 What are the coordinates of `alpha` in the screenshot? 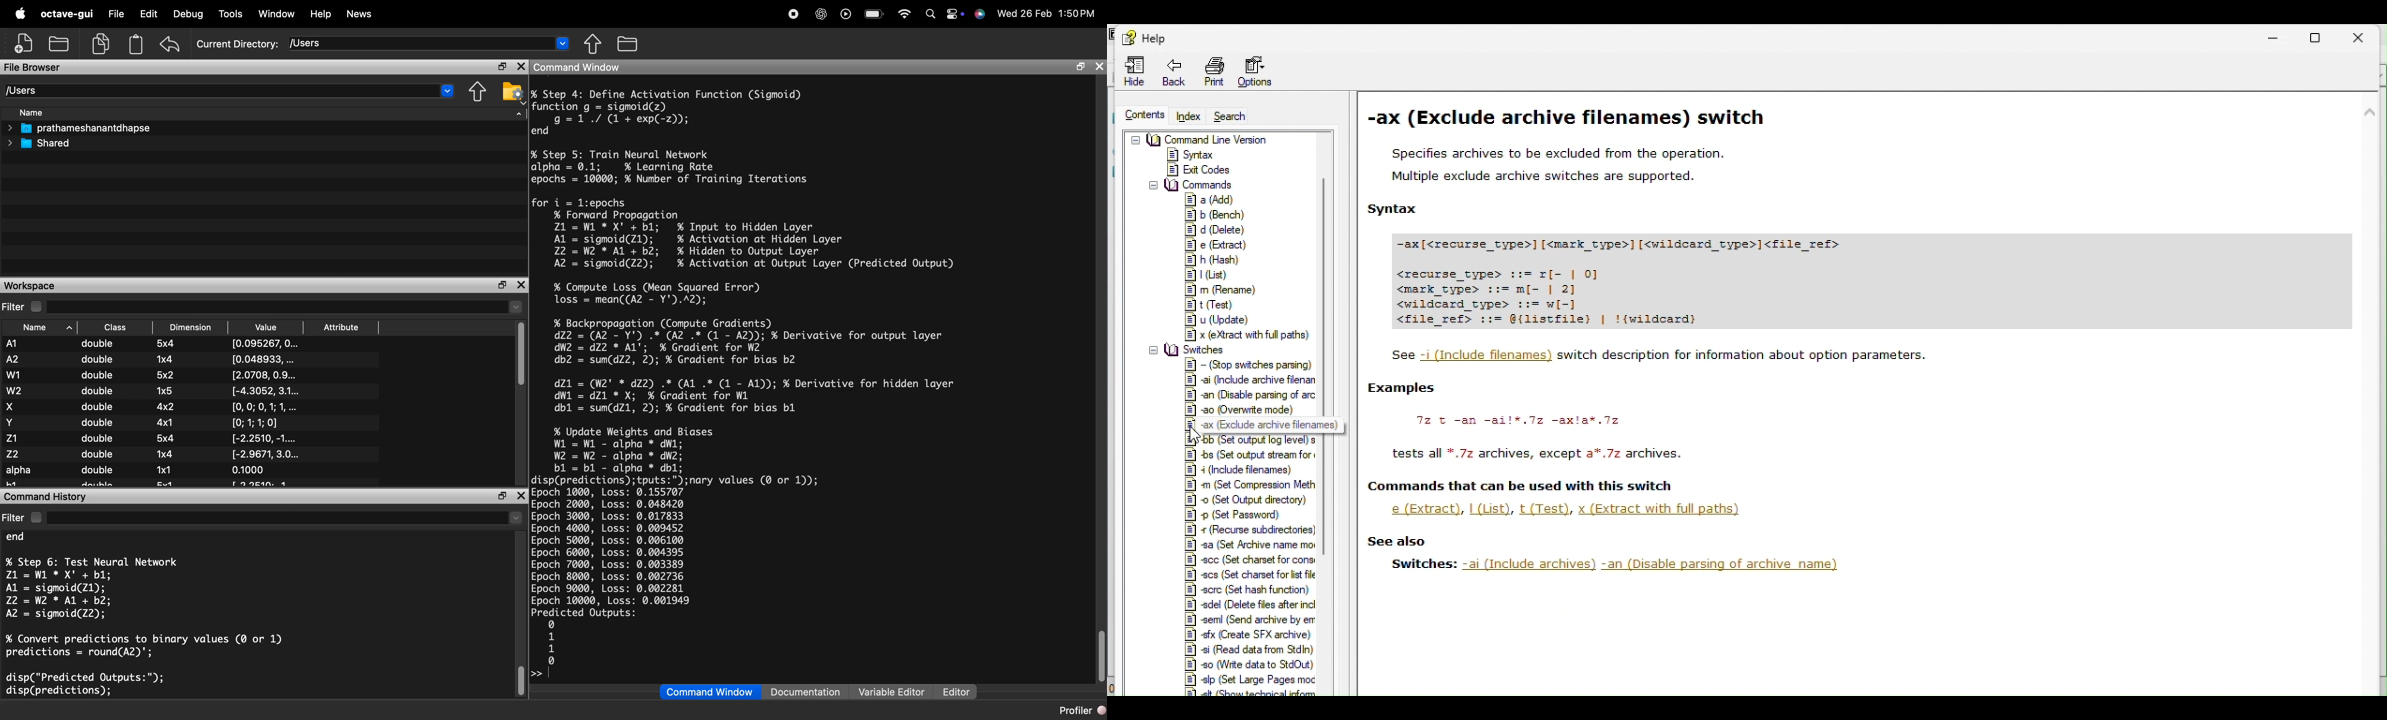 It's located at (20, 471).